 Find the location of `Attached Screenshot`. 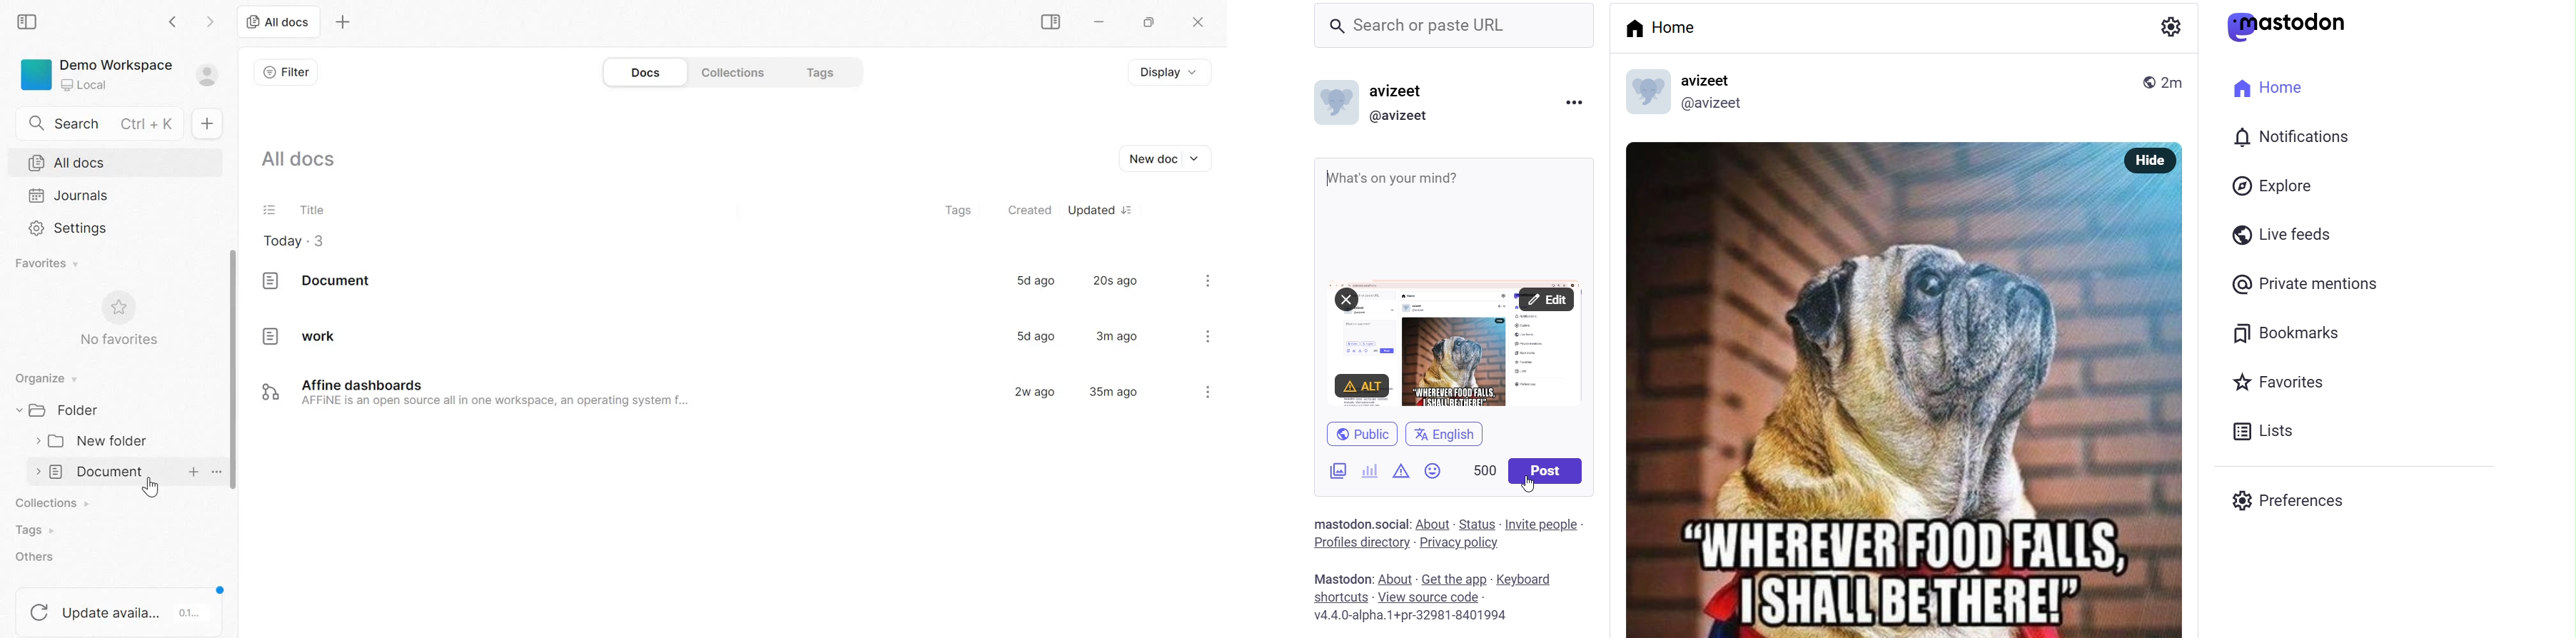

Attached Screenshot is located at coordinates (1445, 341).